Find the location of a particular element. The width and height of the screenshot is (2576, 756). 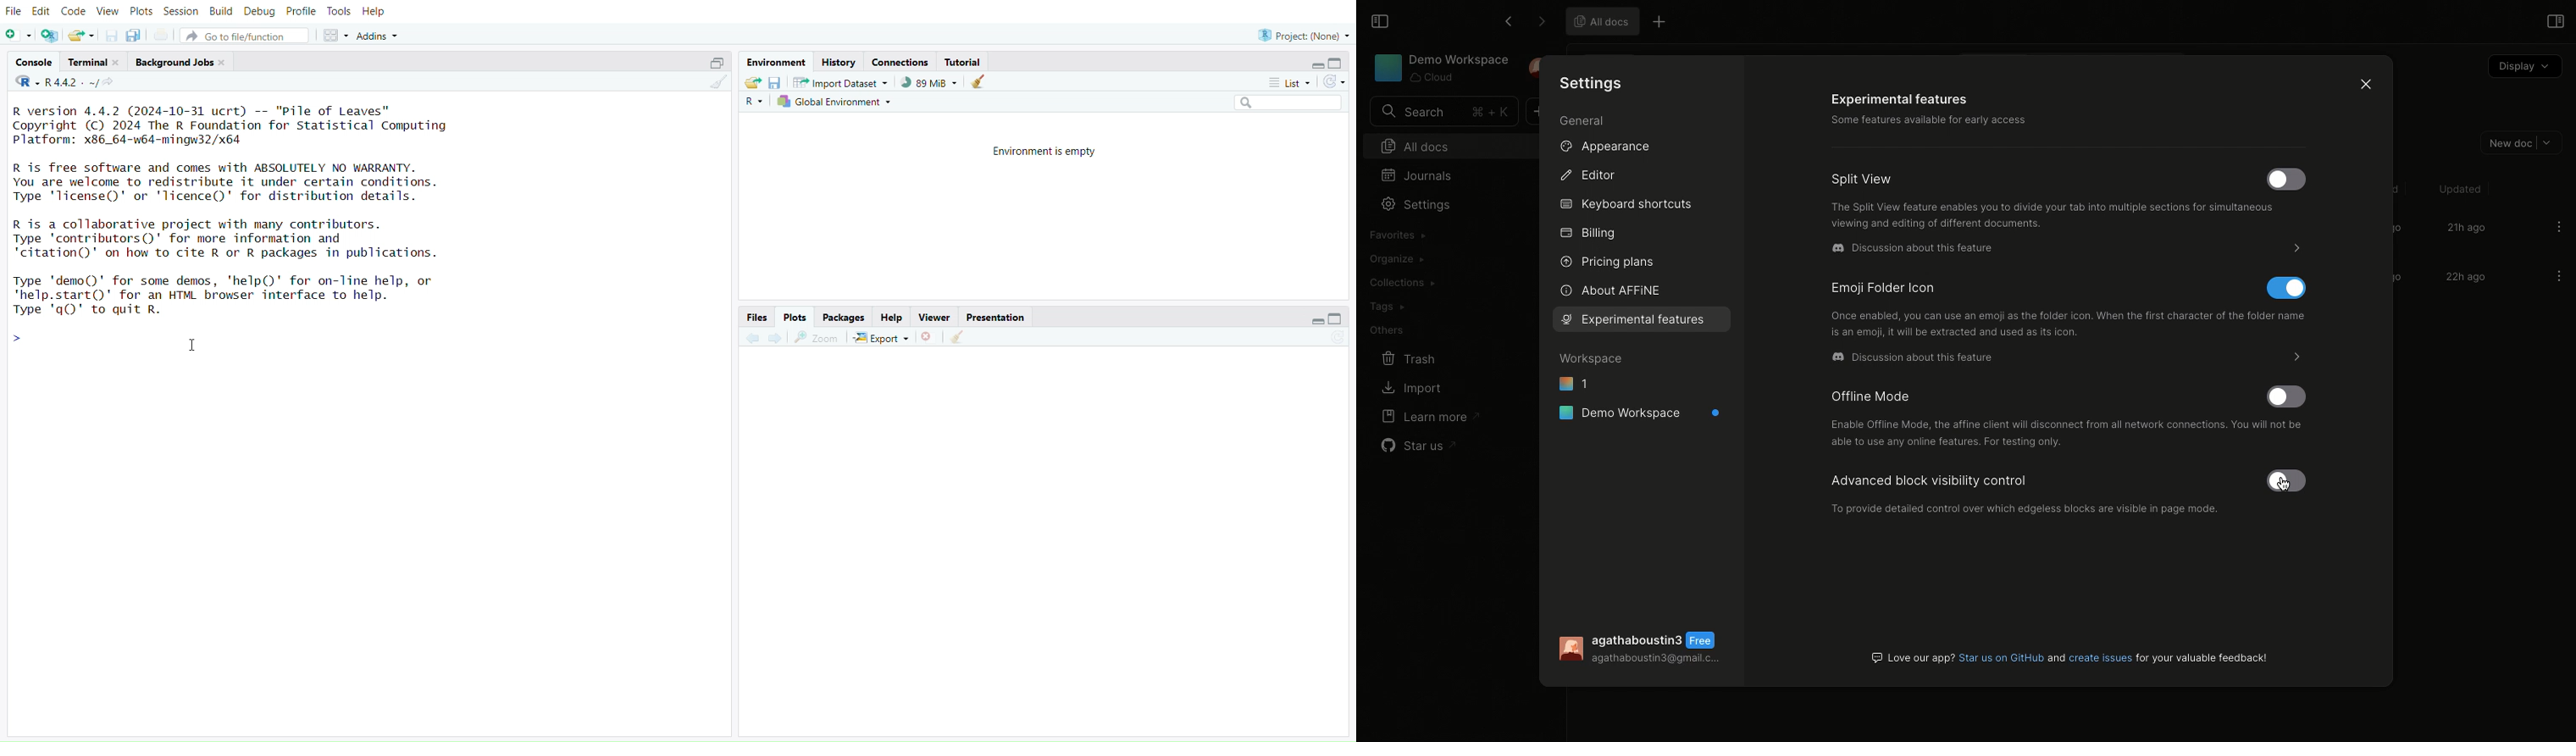

Tools is located at coordinates (343, 12).